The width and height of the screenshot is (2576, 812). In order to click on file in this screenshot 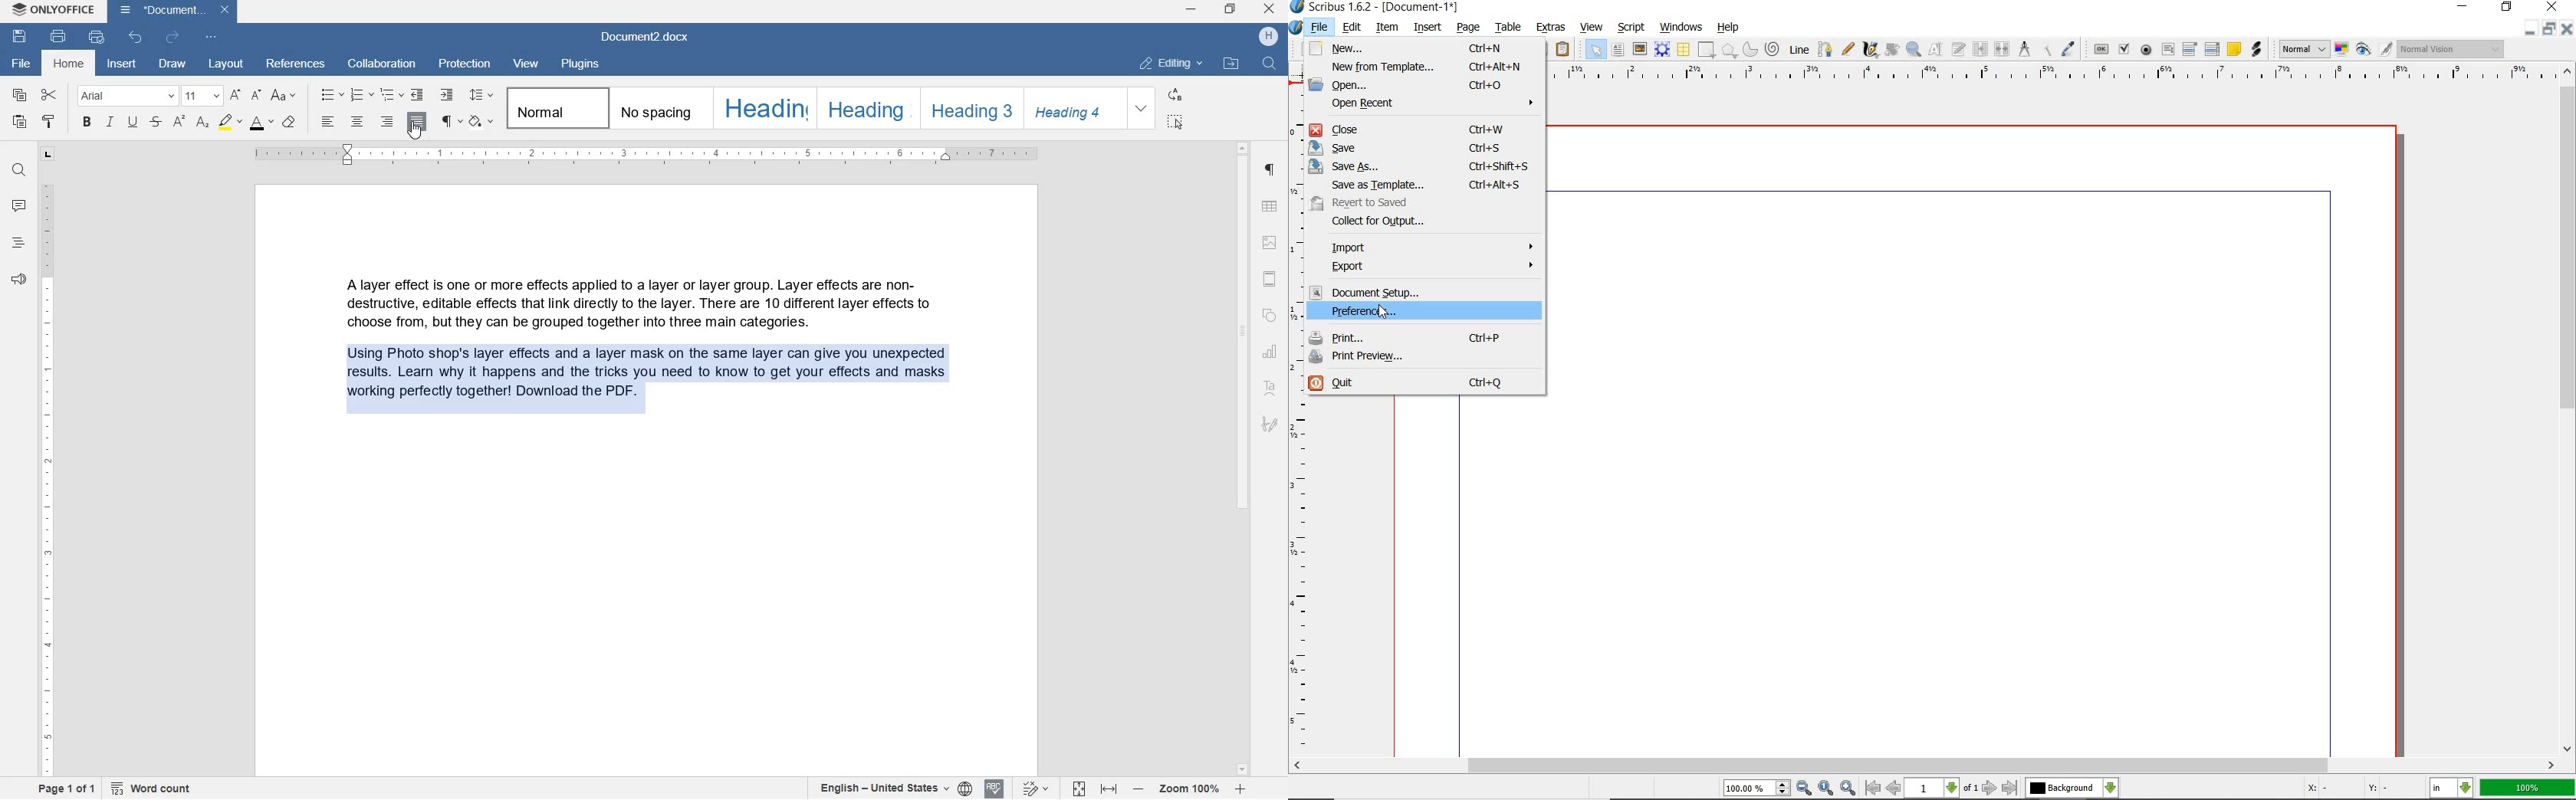, I will do `click(1322, 26)`.